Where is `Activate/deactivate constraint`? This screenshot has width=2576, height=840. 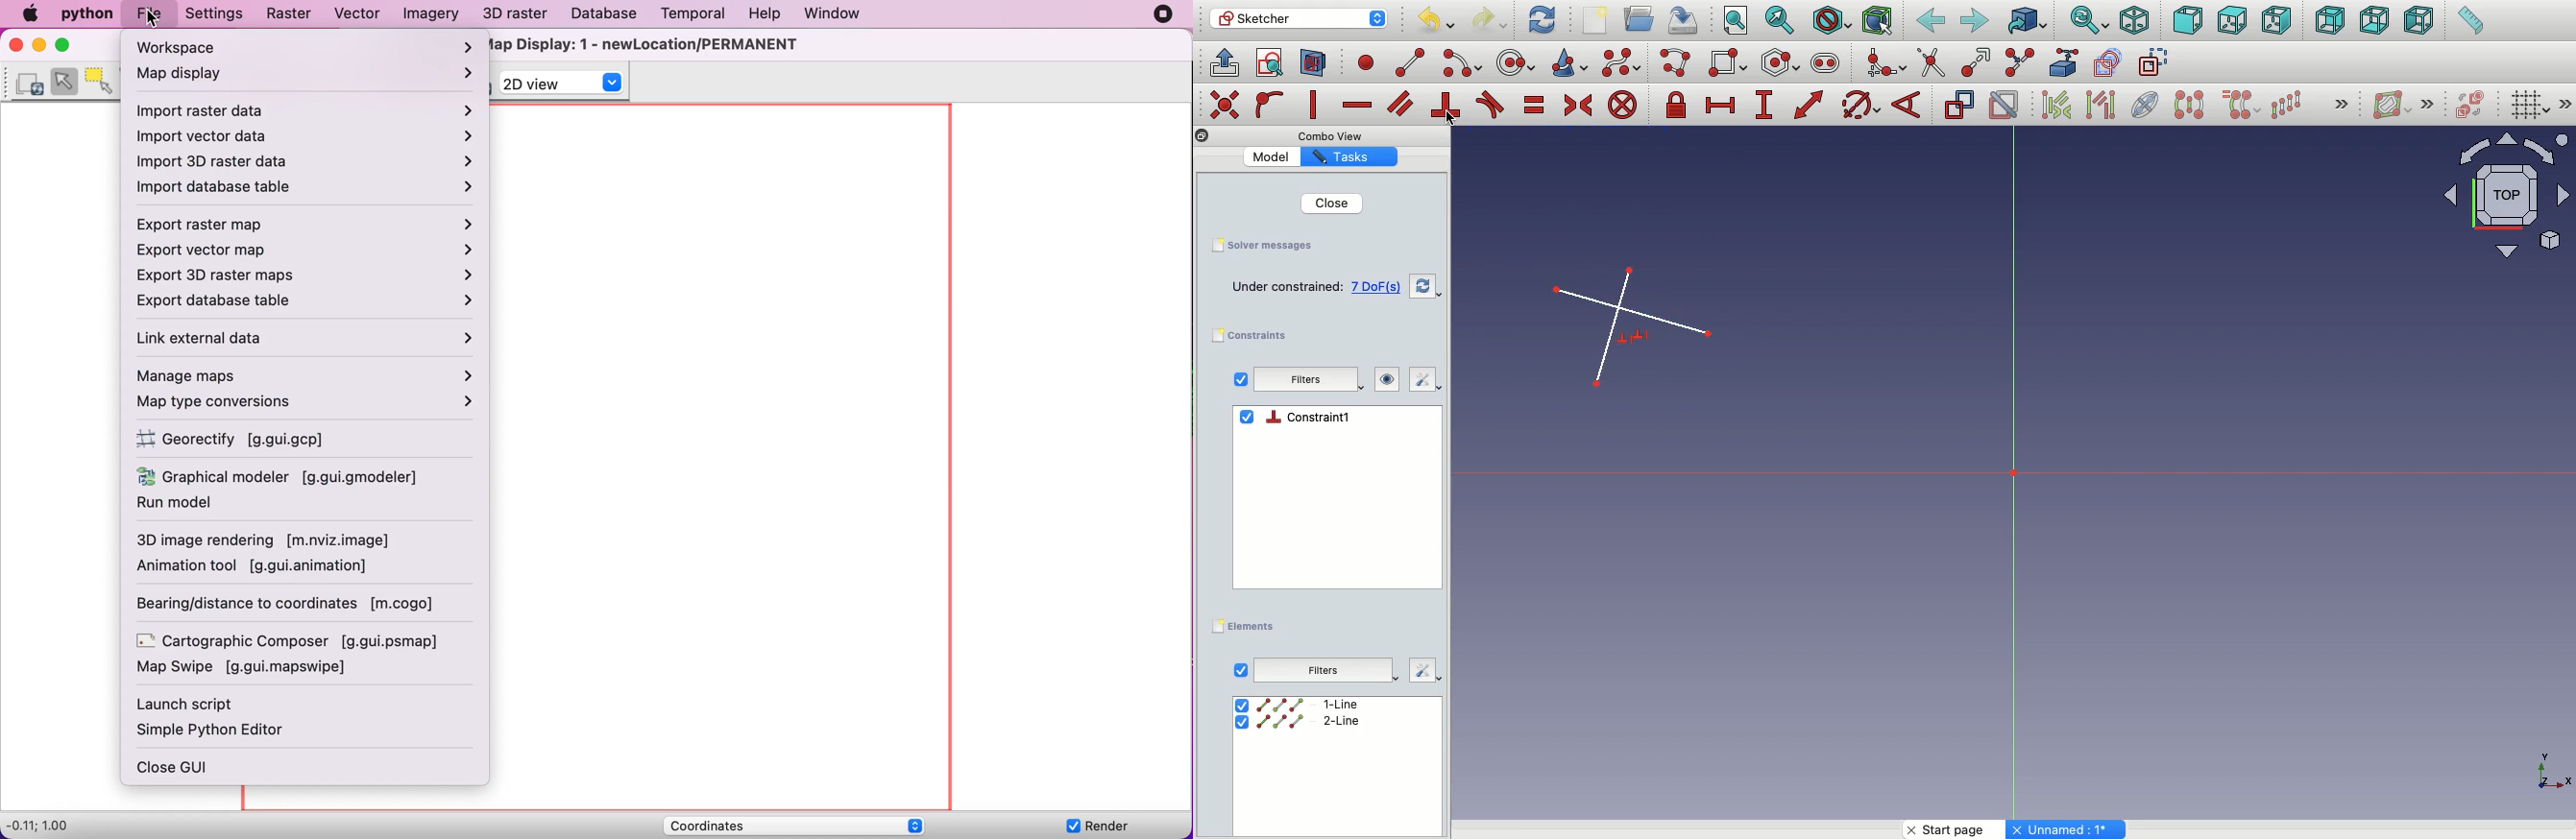
Activate/deactivate constraint is located at coordinates (2005, 105).